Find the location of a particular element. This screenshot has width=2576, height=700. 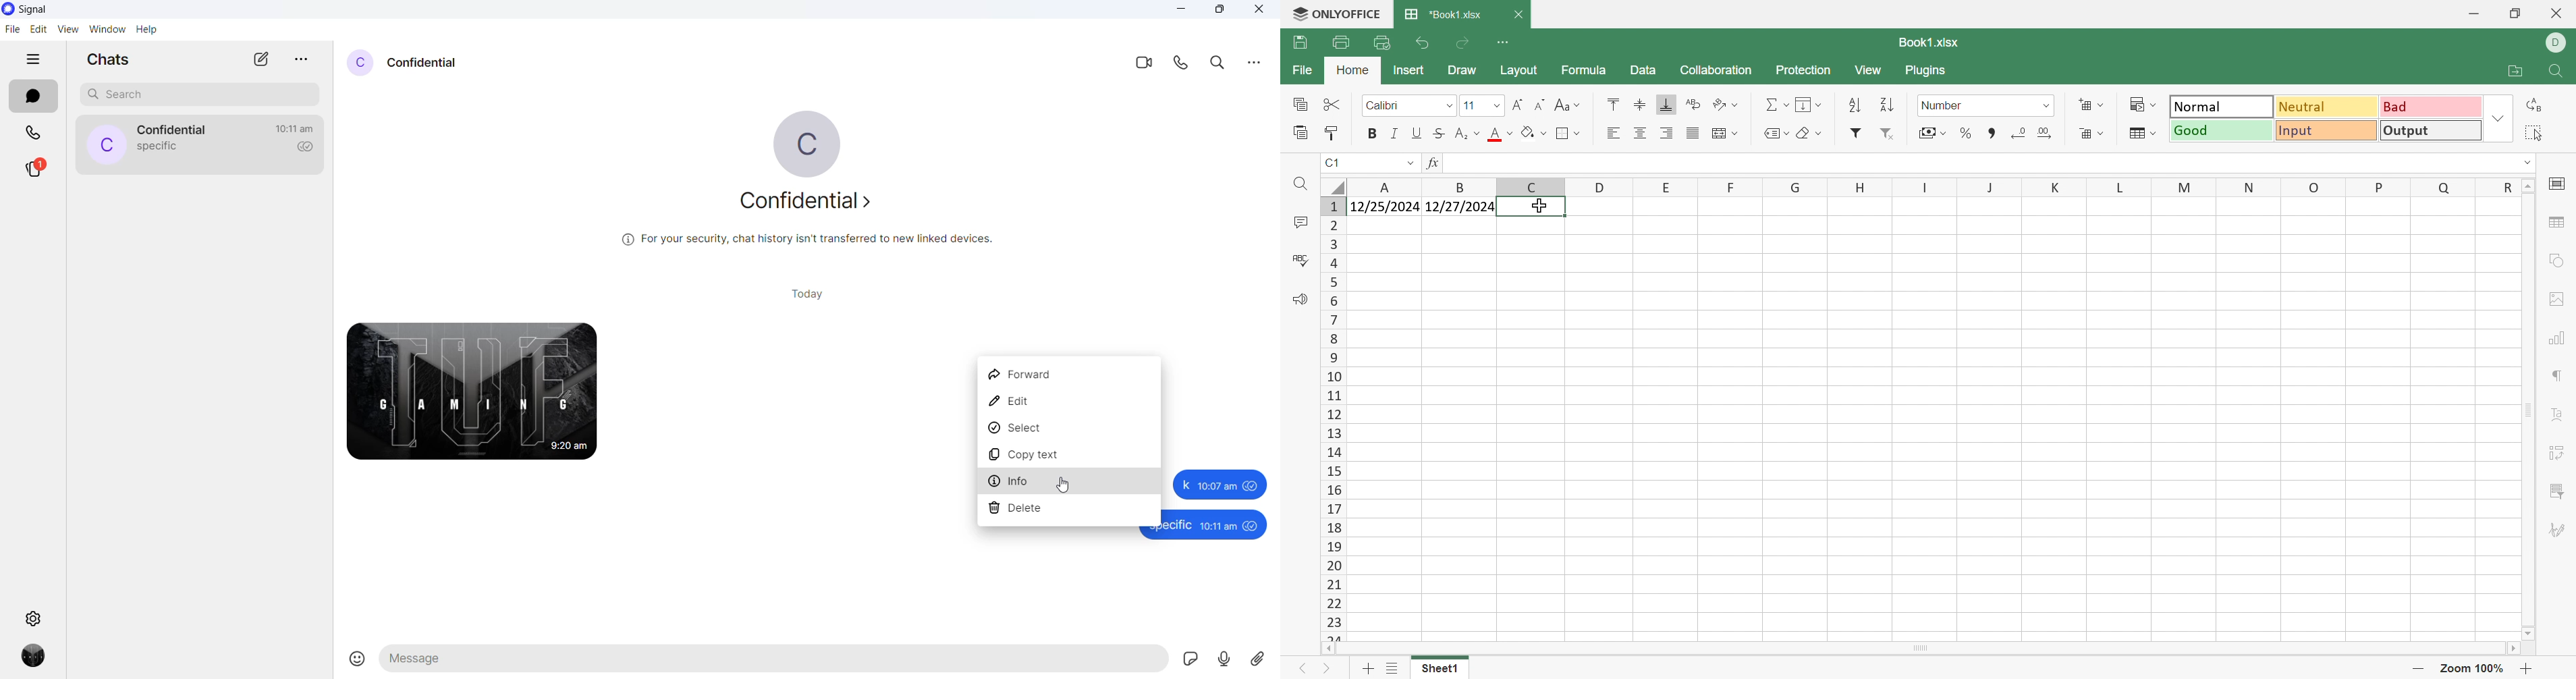

Superscript / Subscript is located at coordinates (1468, 133).